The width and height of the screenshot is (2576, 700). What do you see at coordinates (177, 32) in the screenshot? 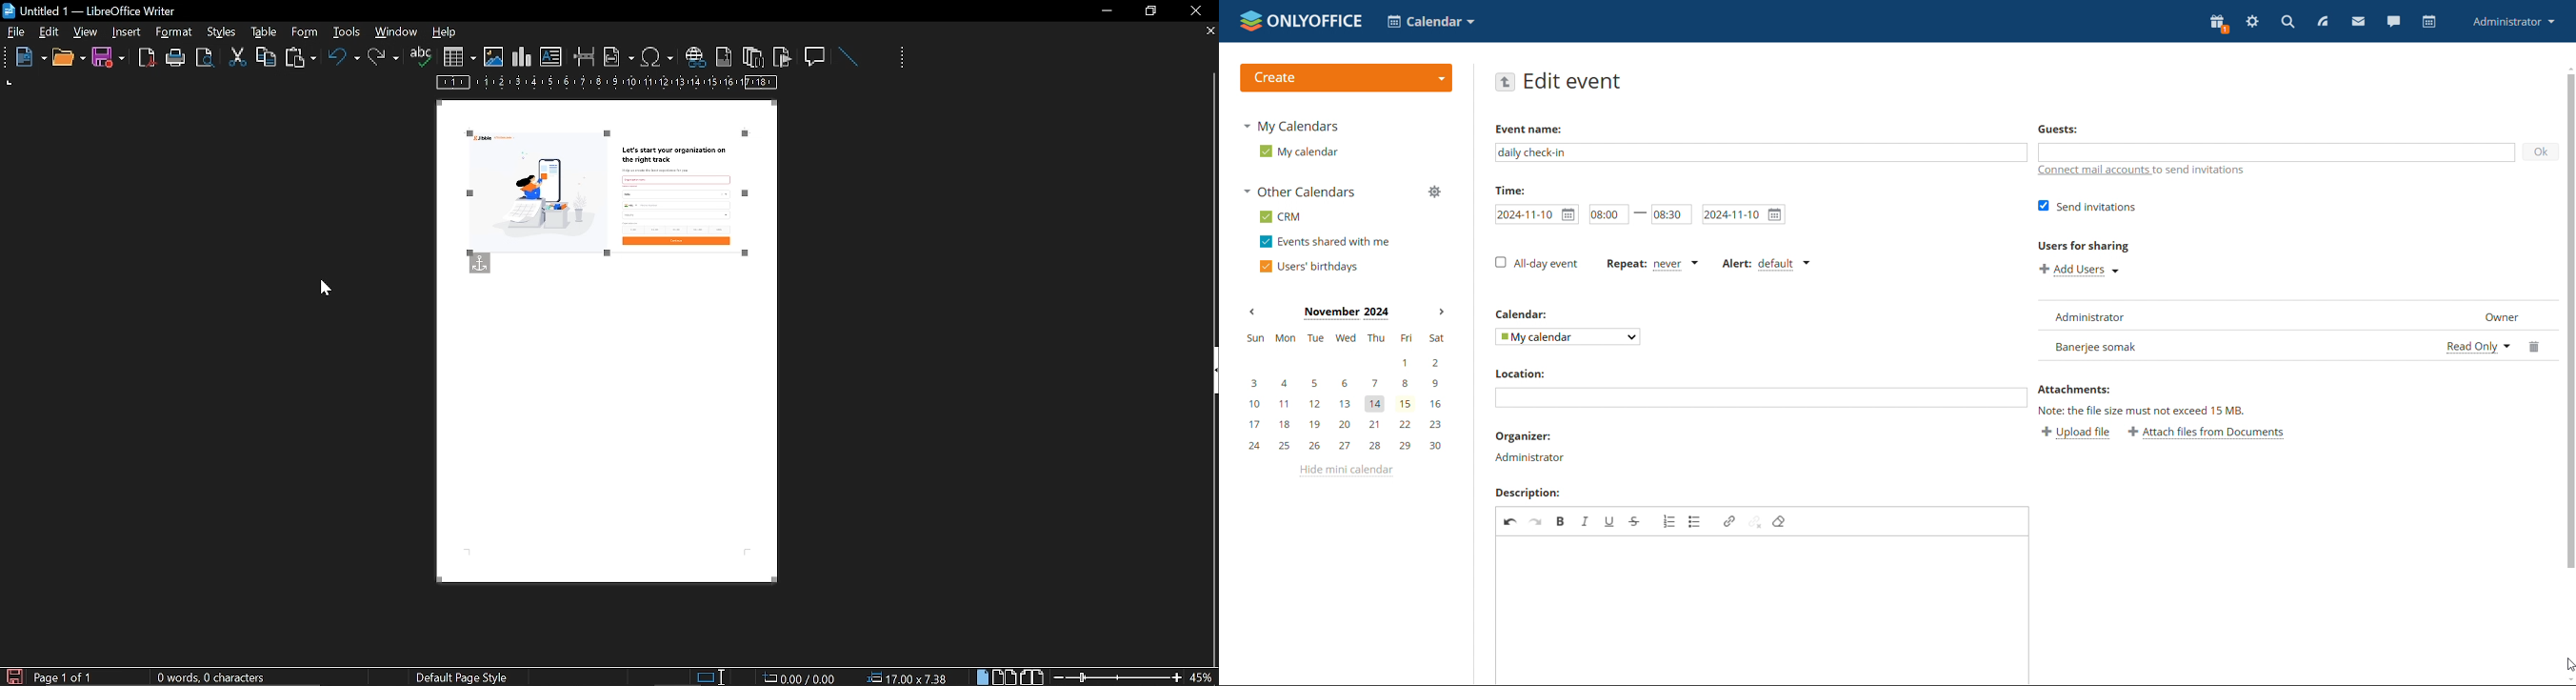
I see `tools` at bounding box center [177, 32].